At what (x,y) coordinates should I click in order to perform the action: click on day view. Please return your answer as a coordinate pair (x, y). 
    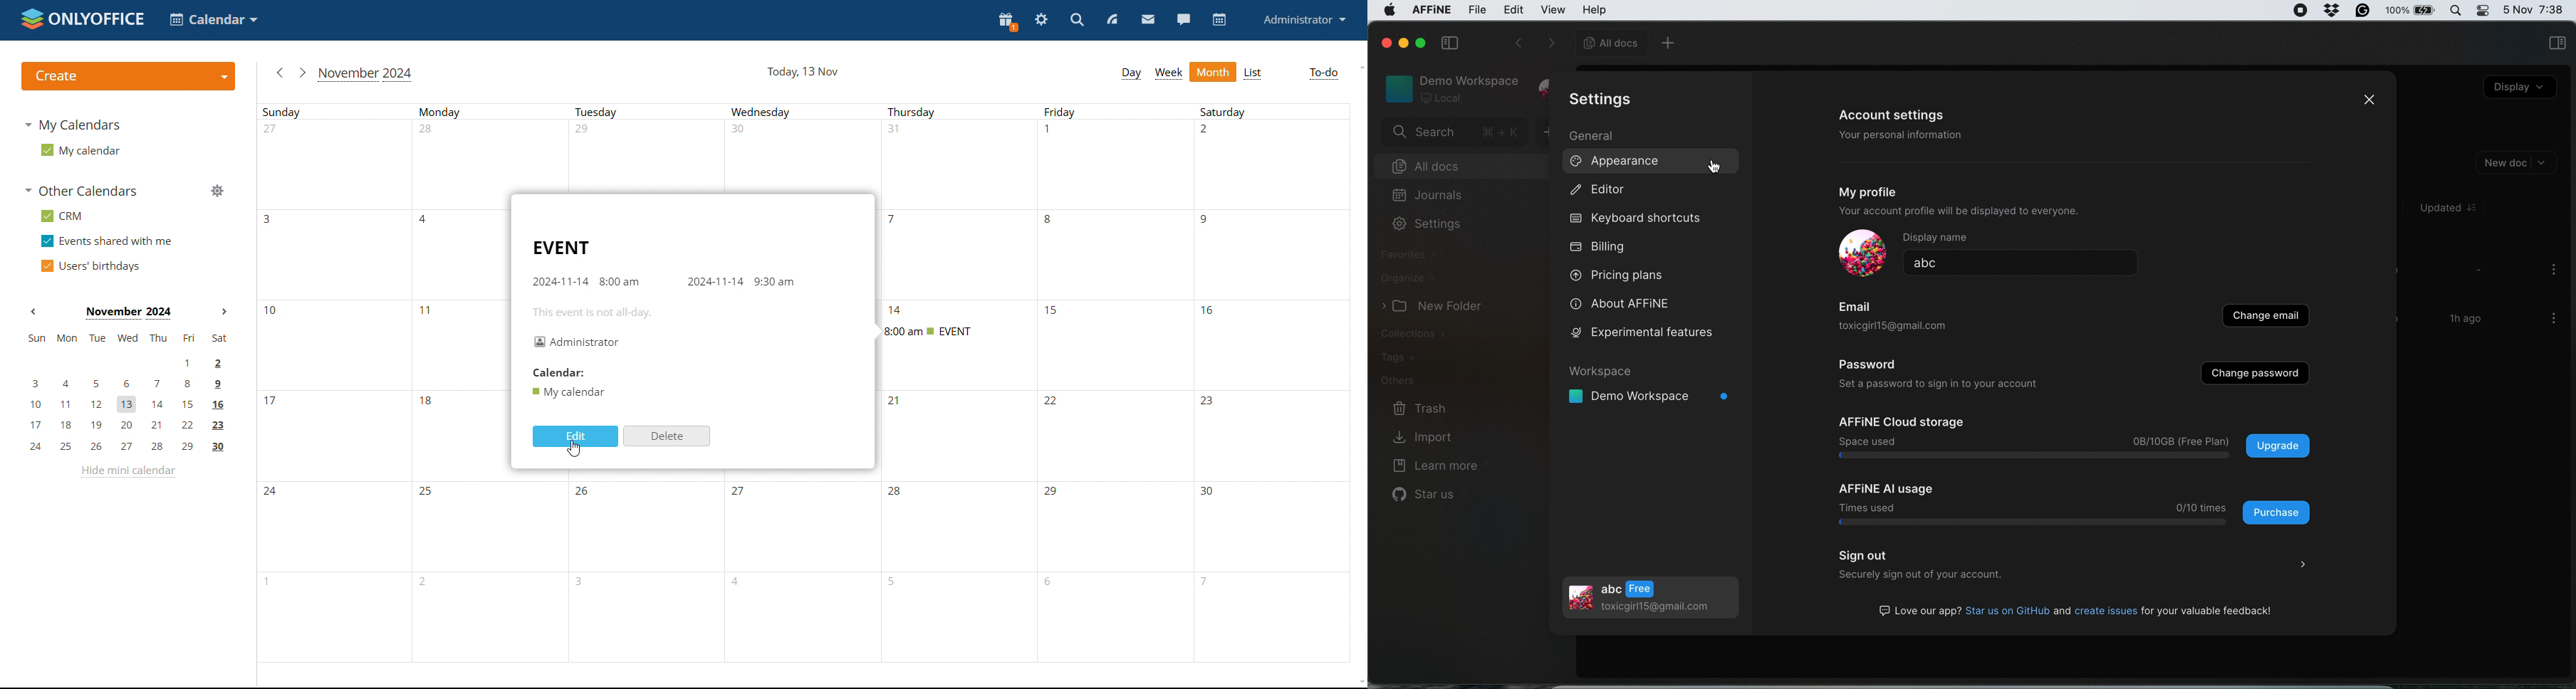
    Looking at the image, I should click on (1132, 74).